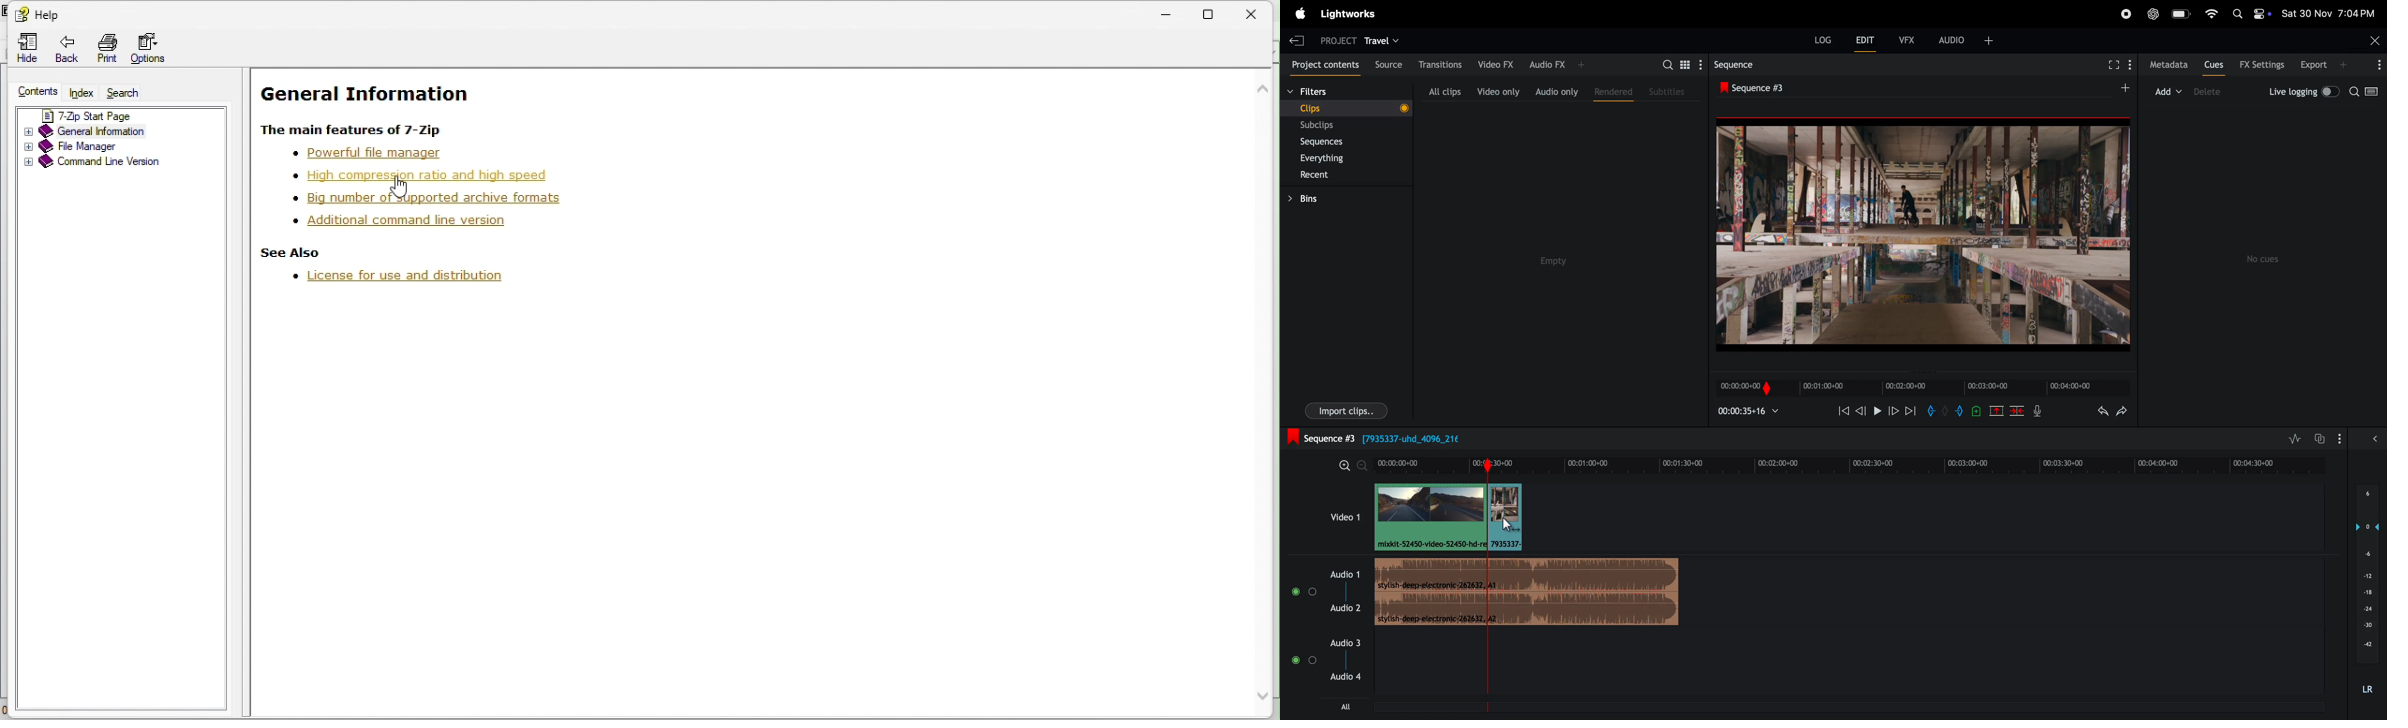 The height and width of the screenshot is (728, 2408). I want to click on log, so click(1817, 43).